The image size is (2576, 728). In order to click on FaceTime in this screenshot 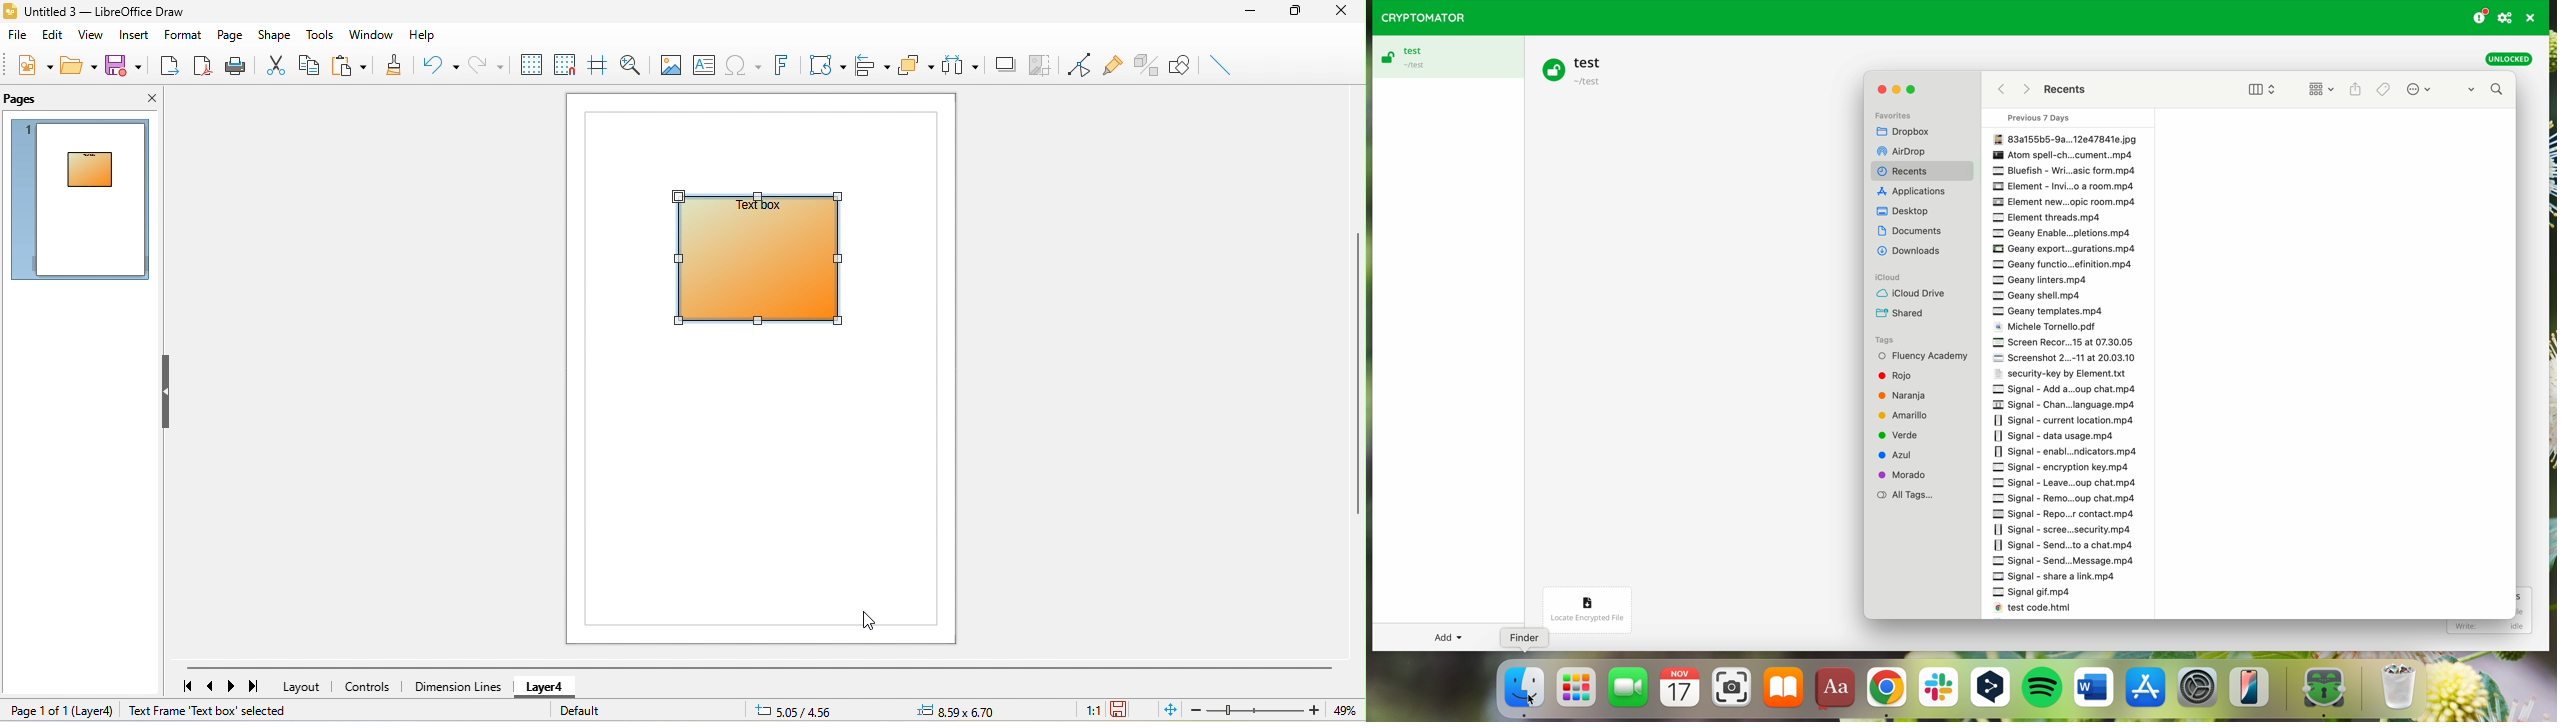, I will do `click(1629, 690)`.